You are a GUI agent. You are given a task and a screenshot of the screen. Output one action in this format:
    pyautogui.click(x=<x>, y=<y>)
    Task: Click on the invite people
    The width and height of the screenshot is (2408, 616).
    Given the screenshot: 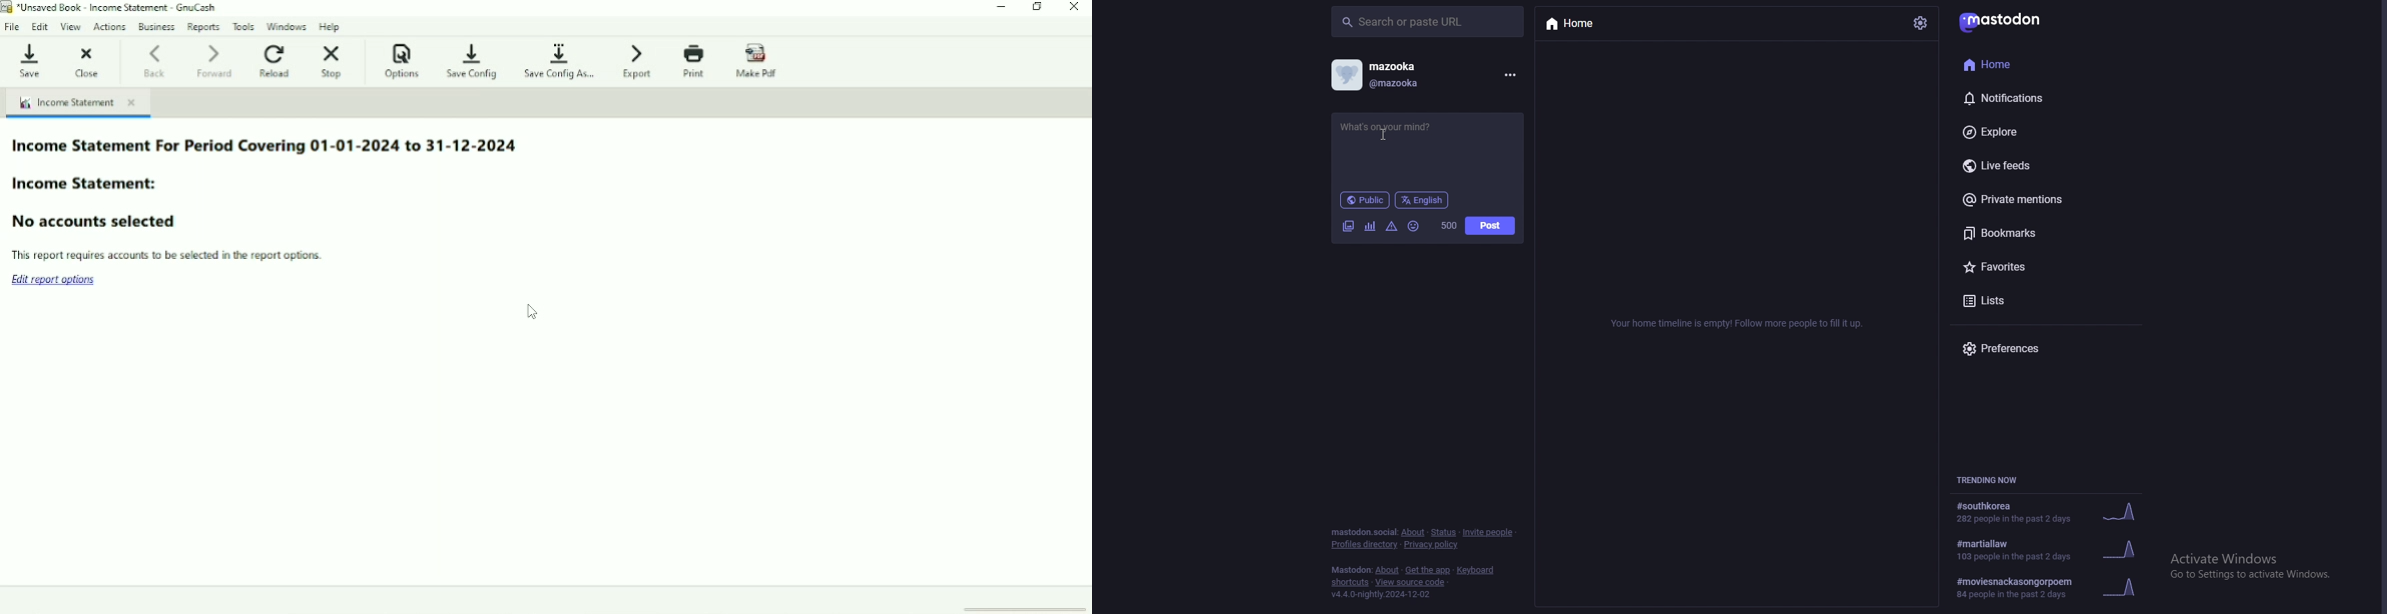 What is the action you would take?
    pyautogui.click(x=1489, y=532)
    